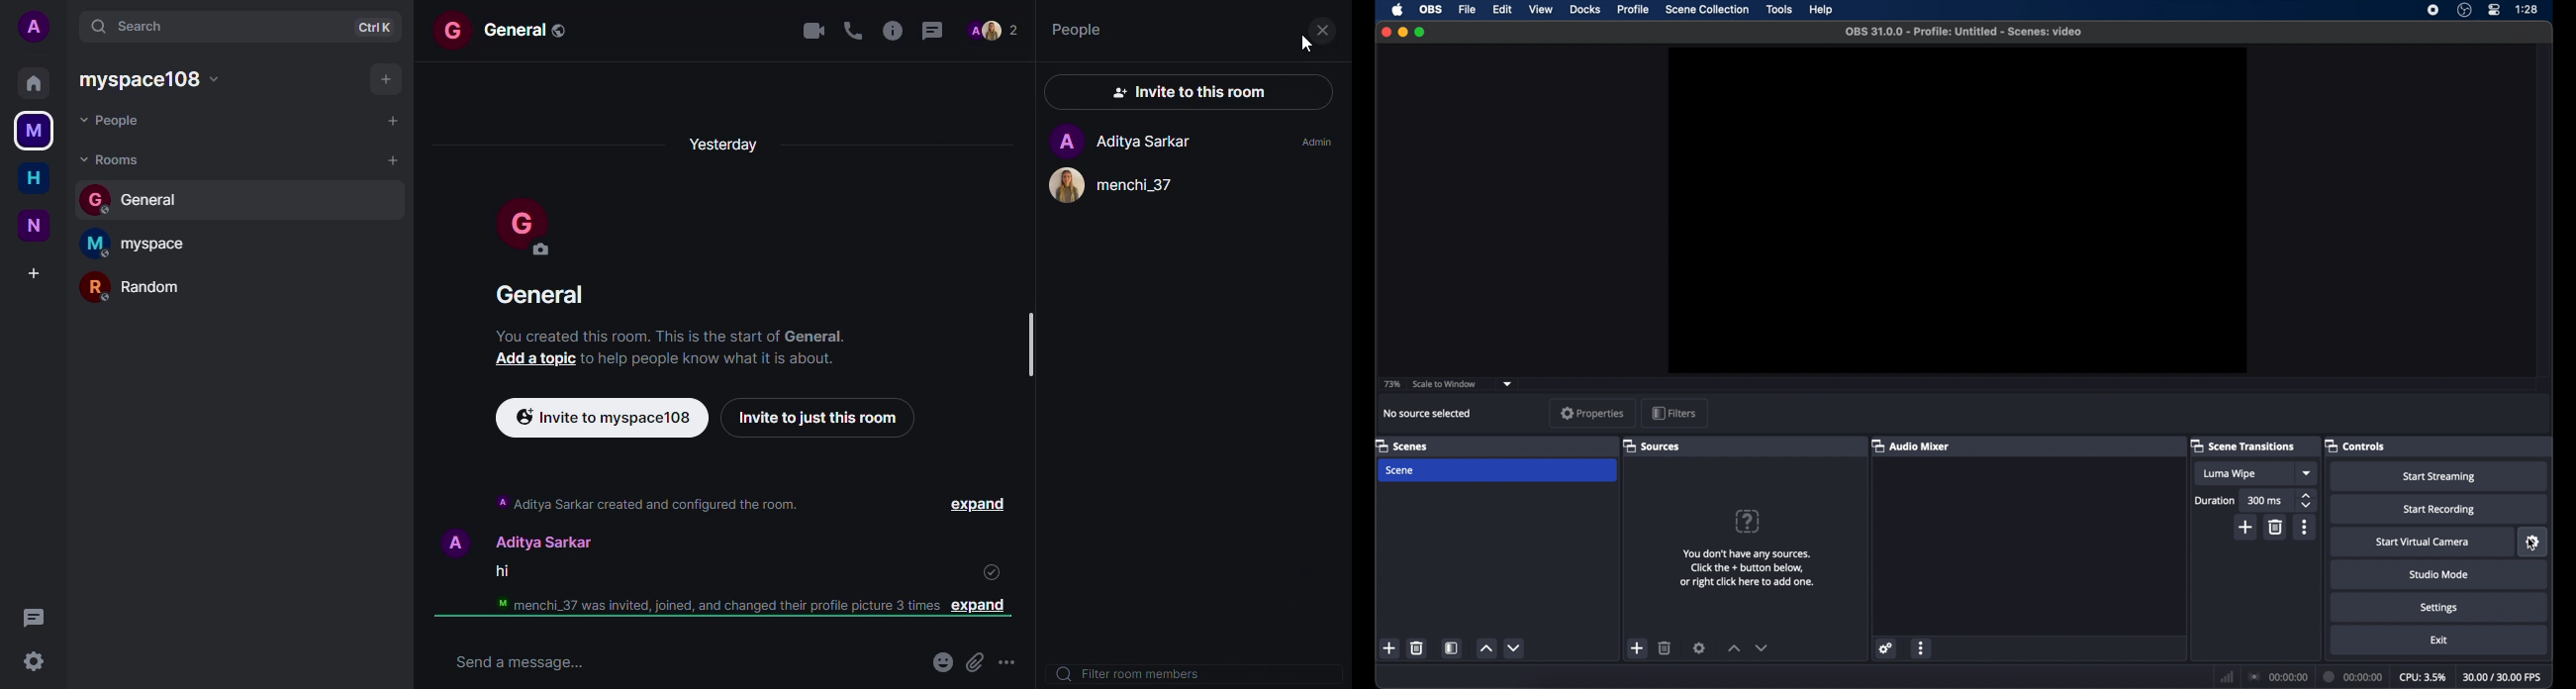 This screenshot has width=2576, height=700. What do you see at coordinates (2531, 544) in the screenshot?
I see `cursor` at bounding box center [2531, 544].